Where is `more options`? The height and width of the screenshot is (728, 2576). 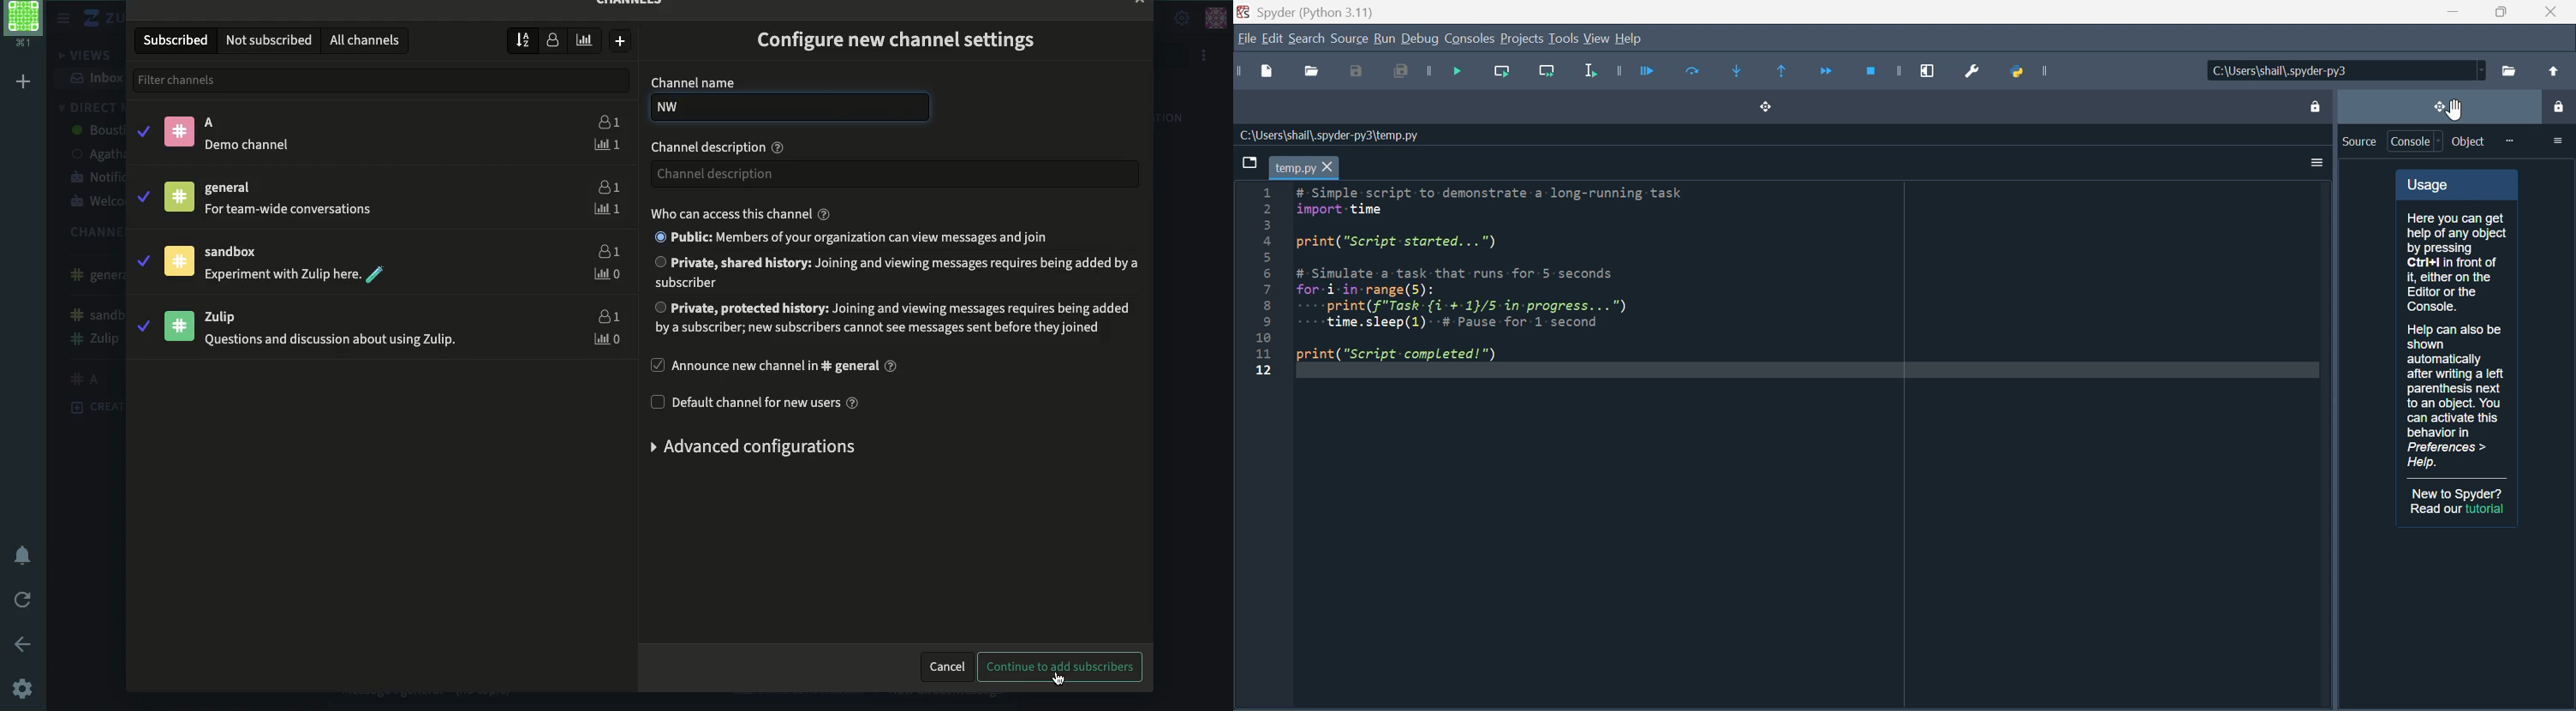
more options is located at coordinates (2558, 140).